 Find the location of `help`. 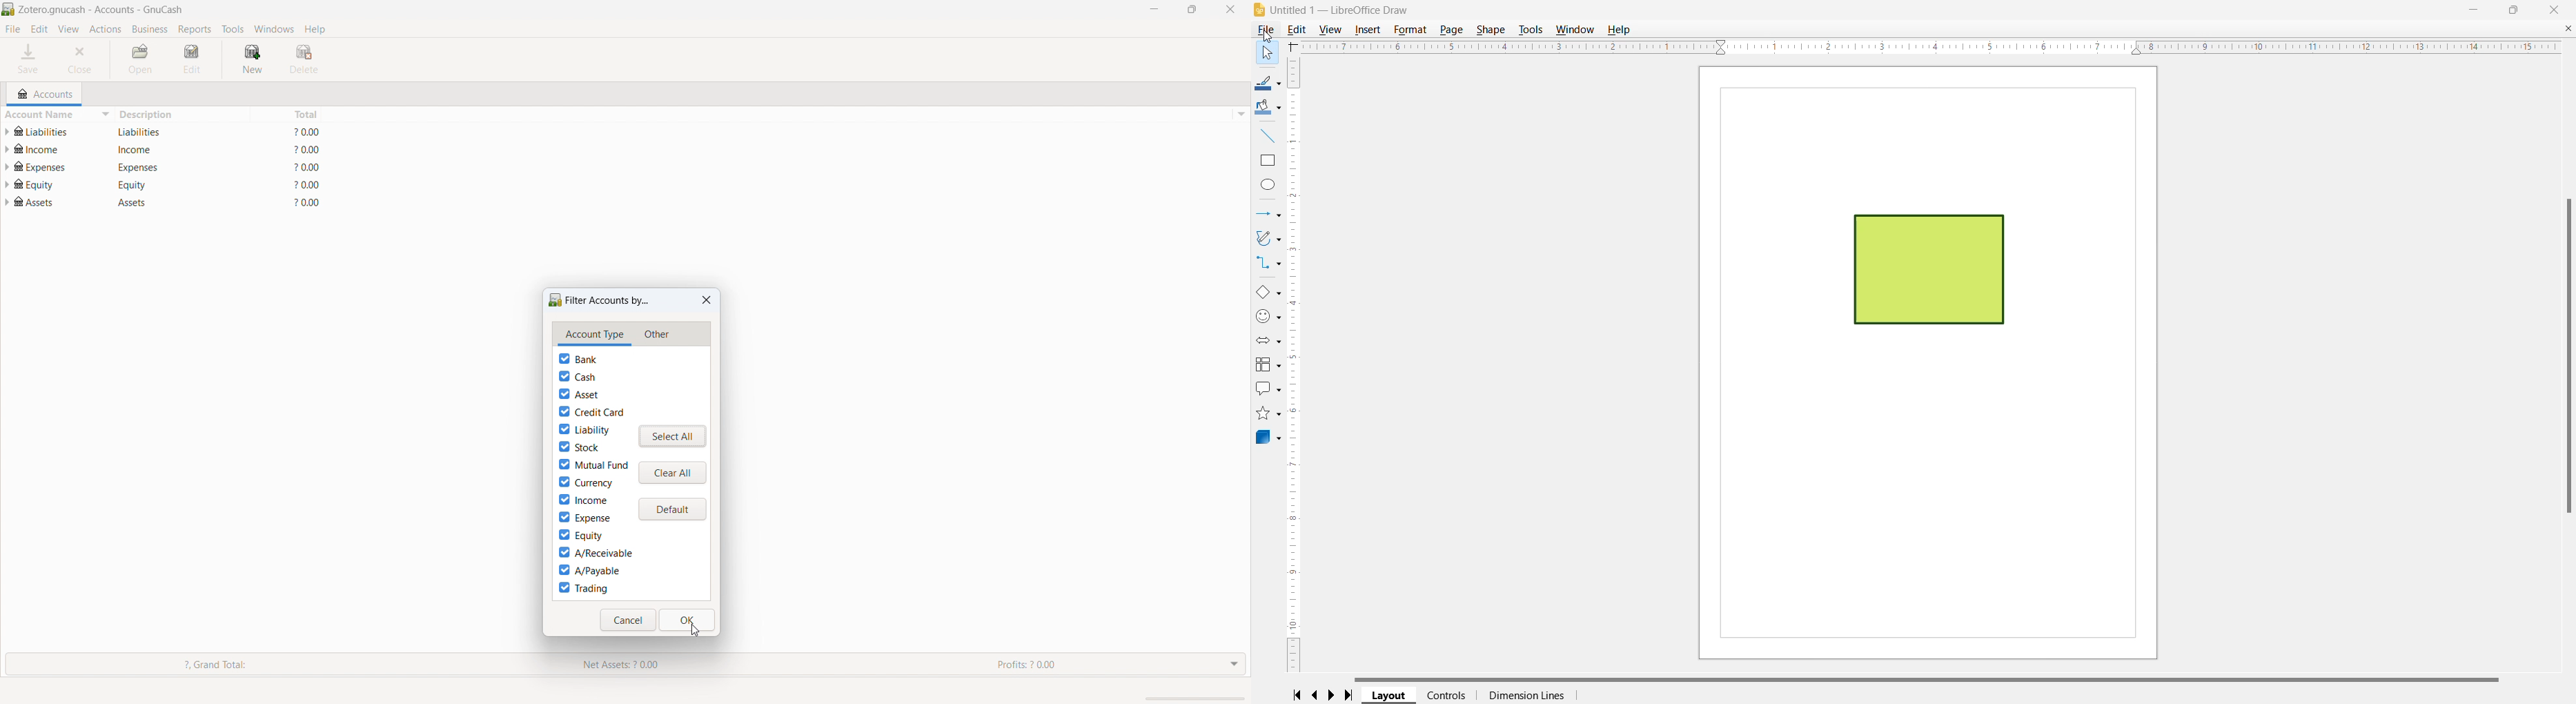

help is located at coordinates (316, 29).